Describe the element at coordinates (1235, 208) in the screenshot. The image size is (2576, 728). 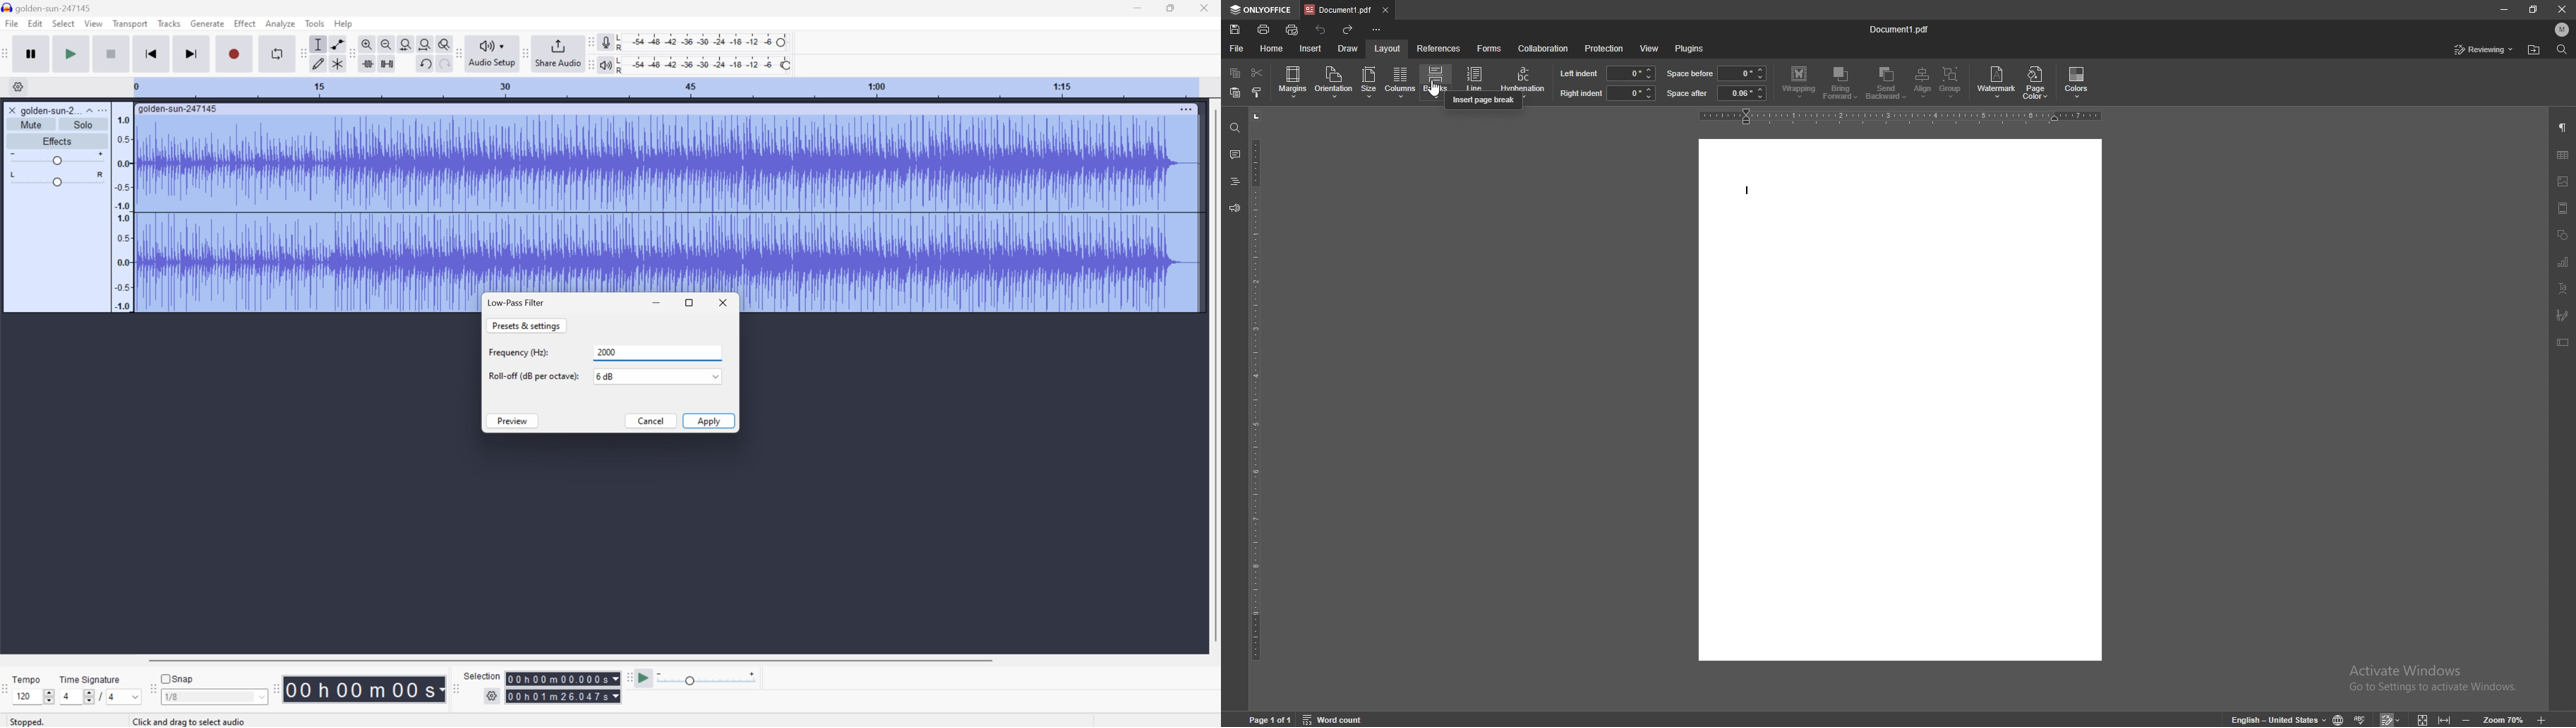
I see `feedback` at that location.